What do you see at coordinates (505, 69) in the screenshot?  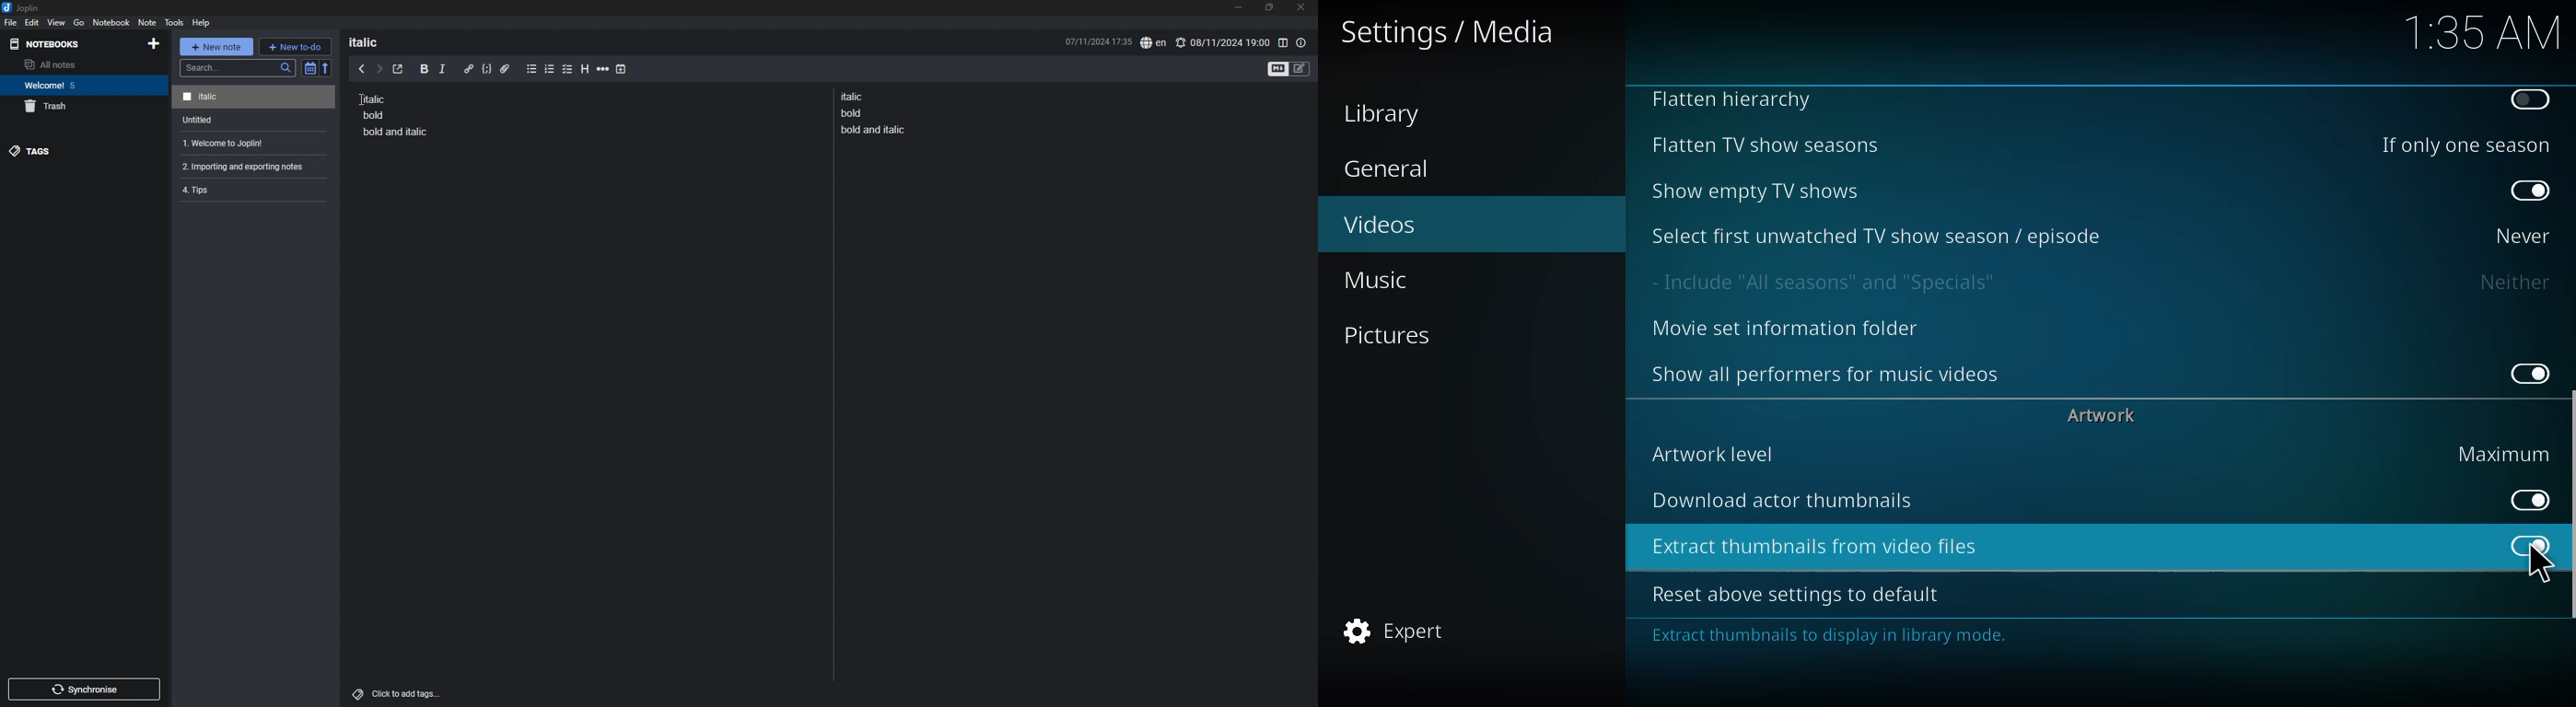 I see `attachment` at bounding box center [505, 69].